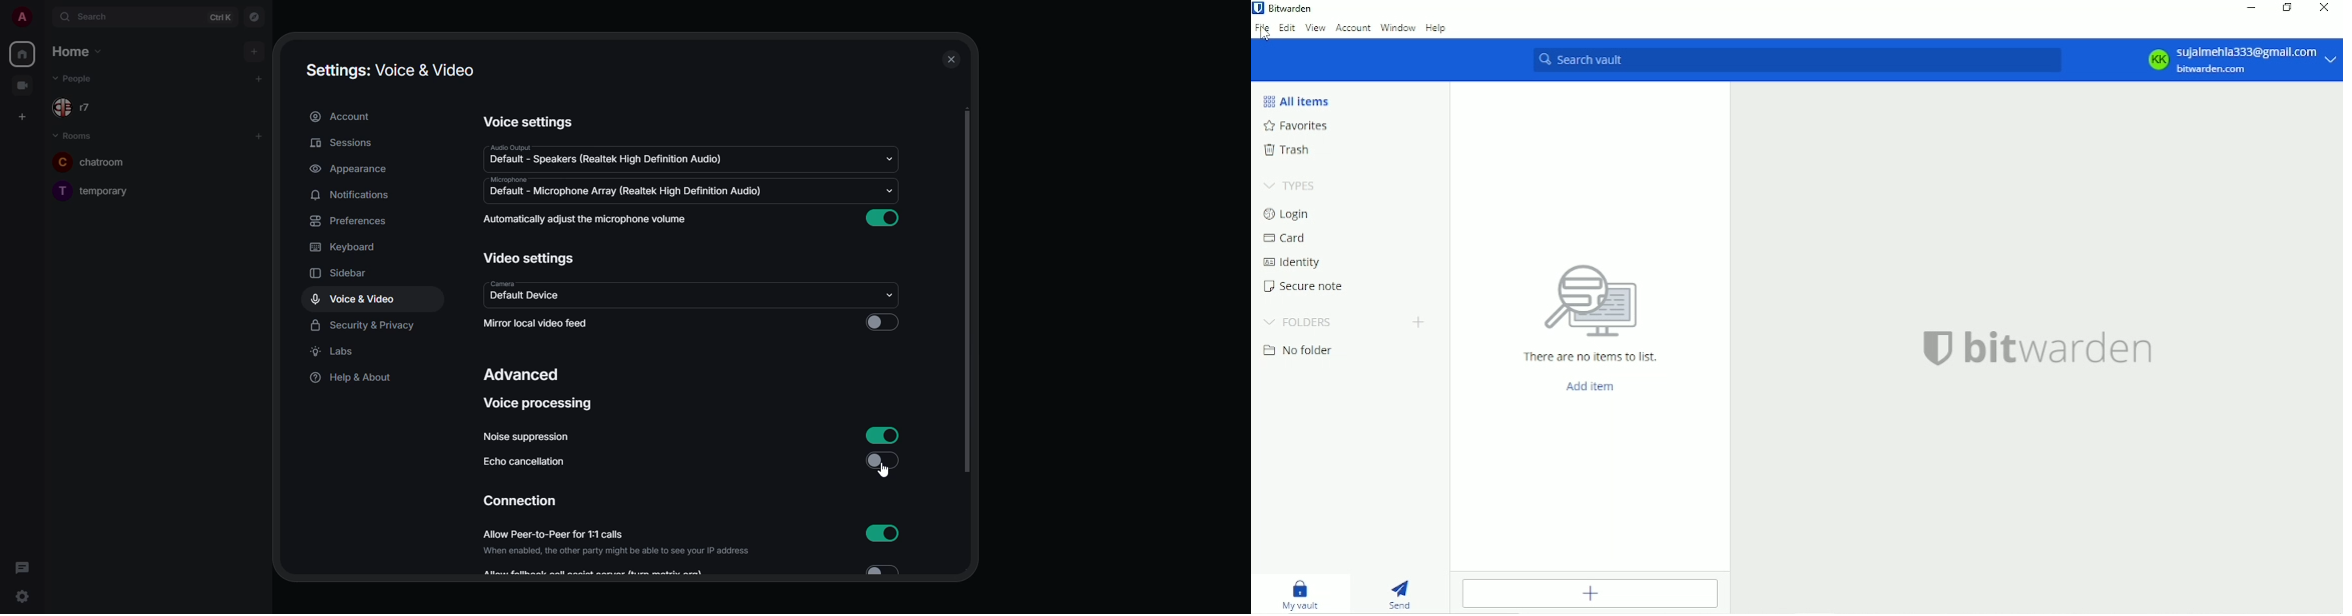  What do you see at coordinates (538, 404) in the screenshot?
I see `voice processing` at bounding box center [538, 404].